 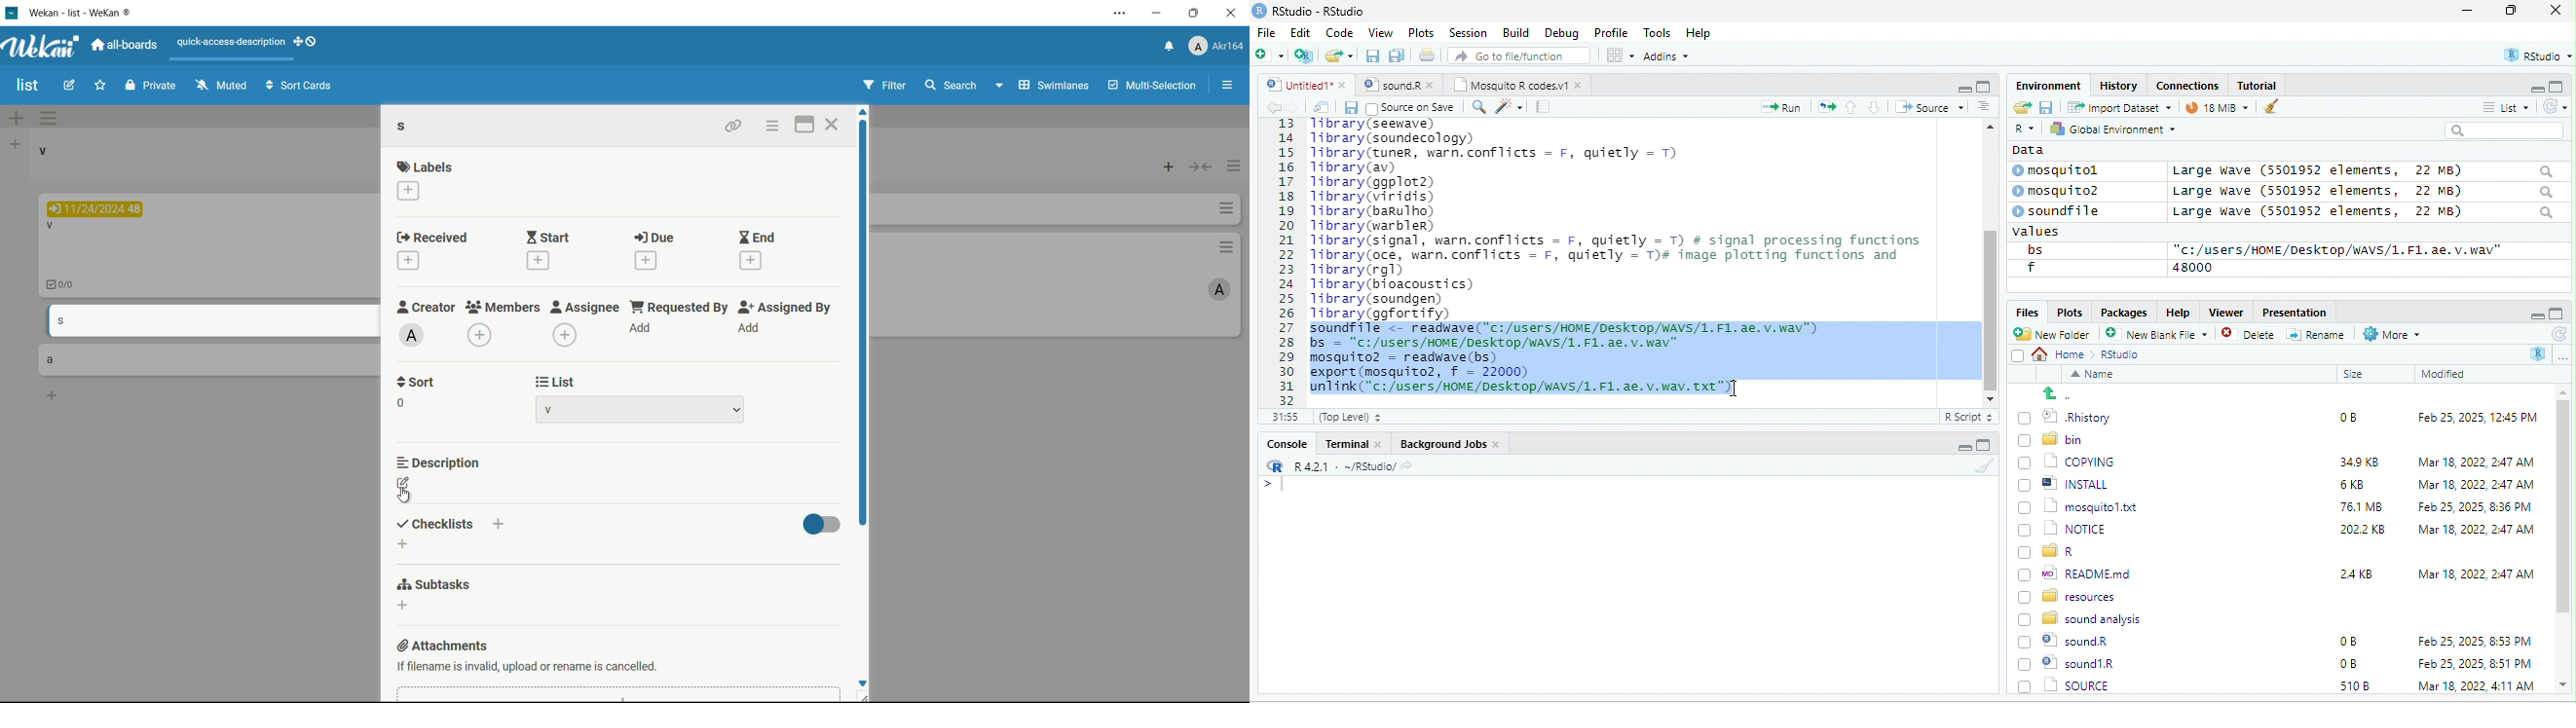 I want to click on Ld bin, so click(x=2053, y=438).